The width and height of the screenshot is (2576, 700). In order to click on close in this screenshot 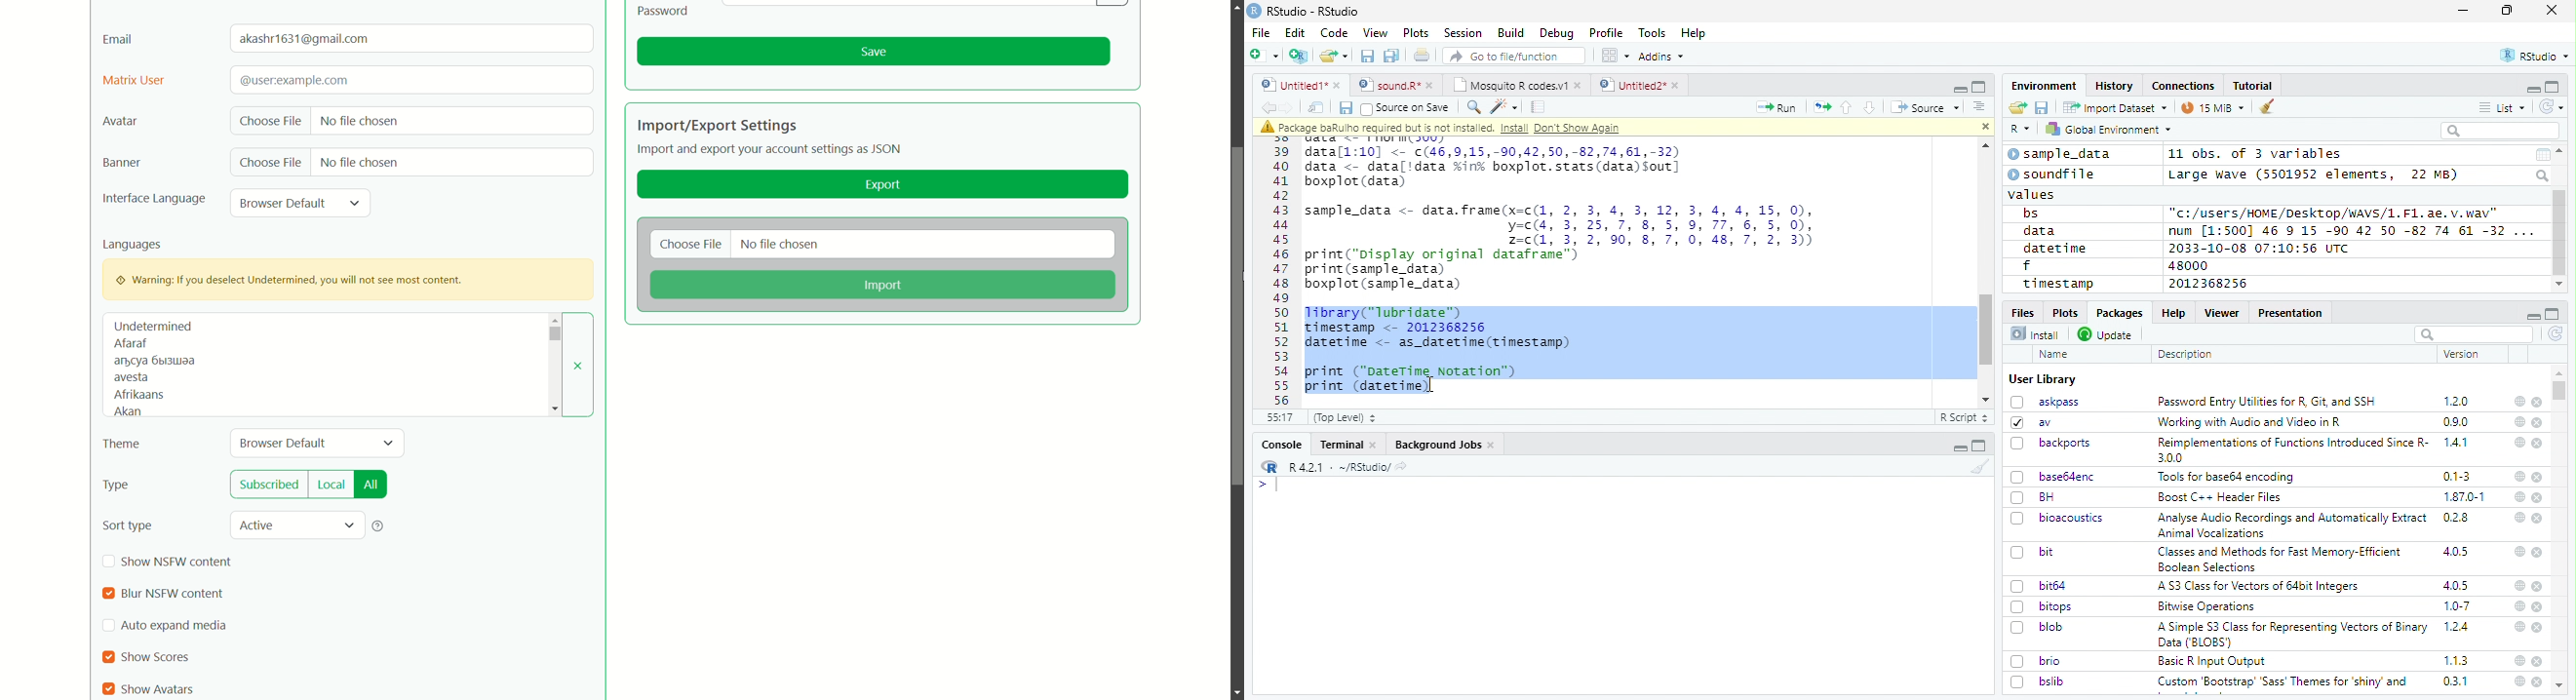, I will do `click(2538, 444)`.